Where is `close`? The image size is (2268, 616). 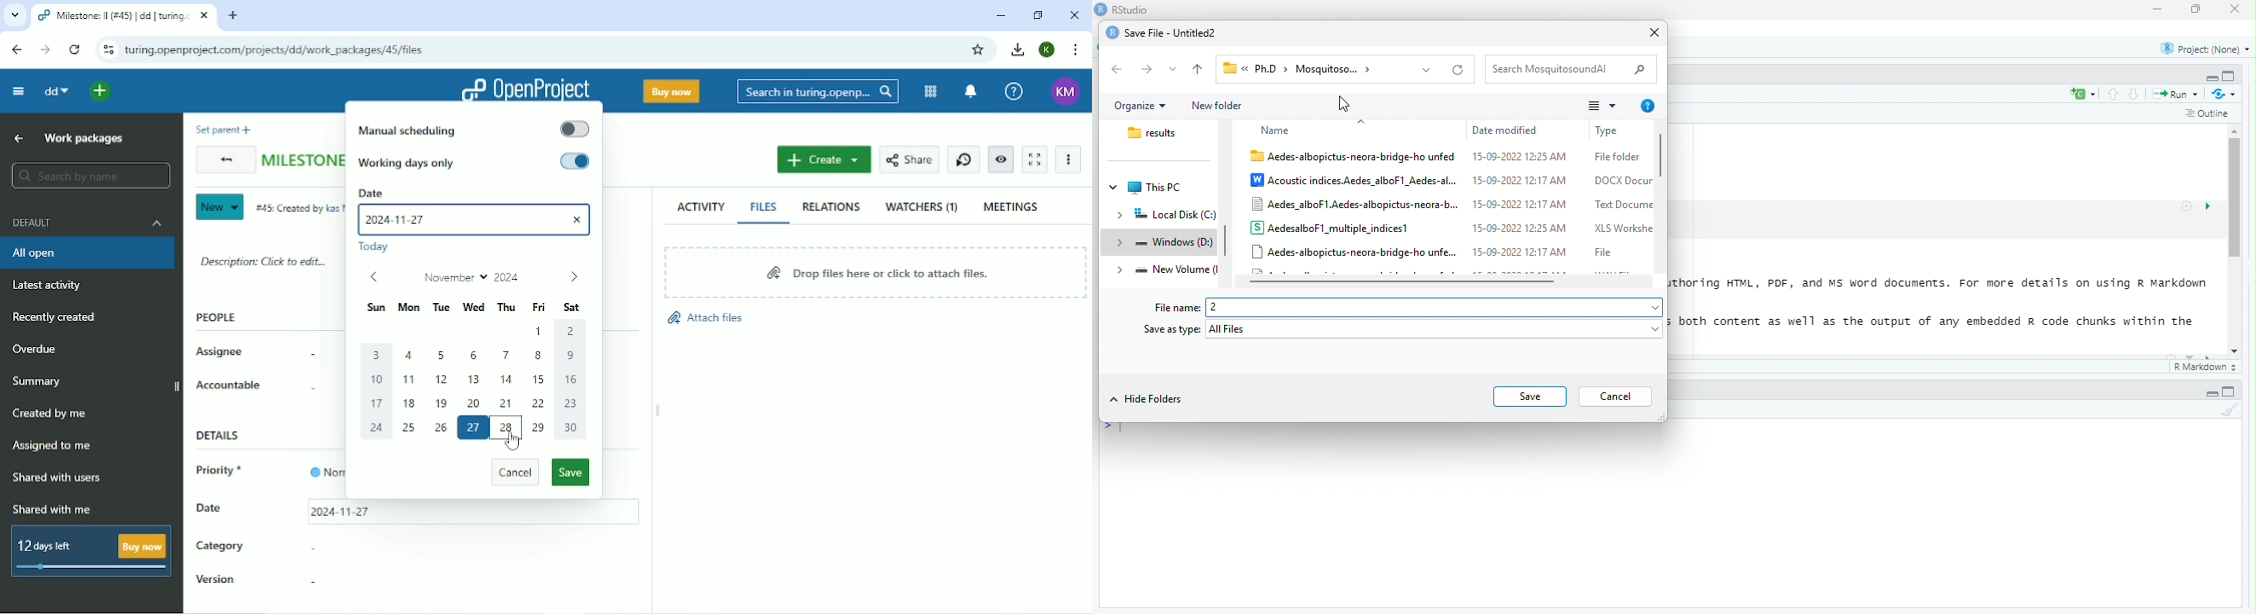 close is located at coordinates (2236, 9).